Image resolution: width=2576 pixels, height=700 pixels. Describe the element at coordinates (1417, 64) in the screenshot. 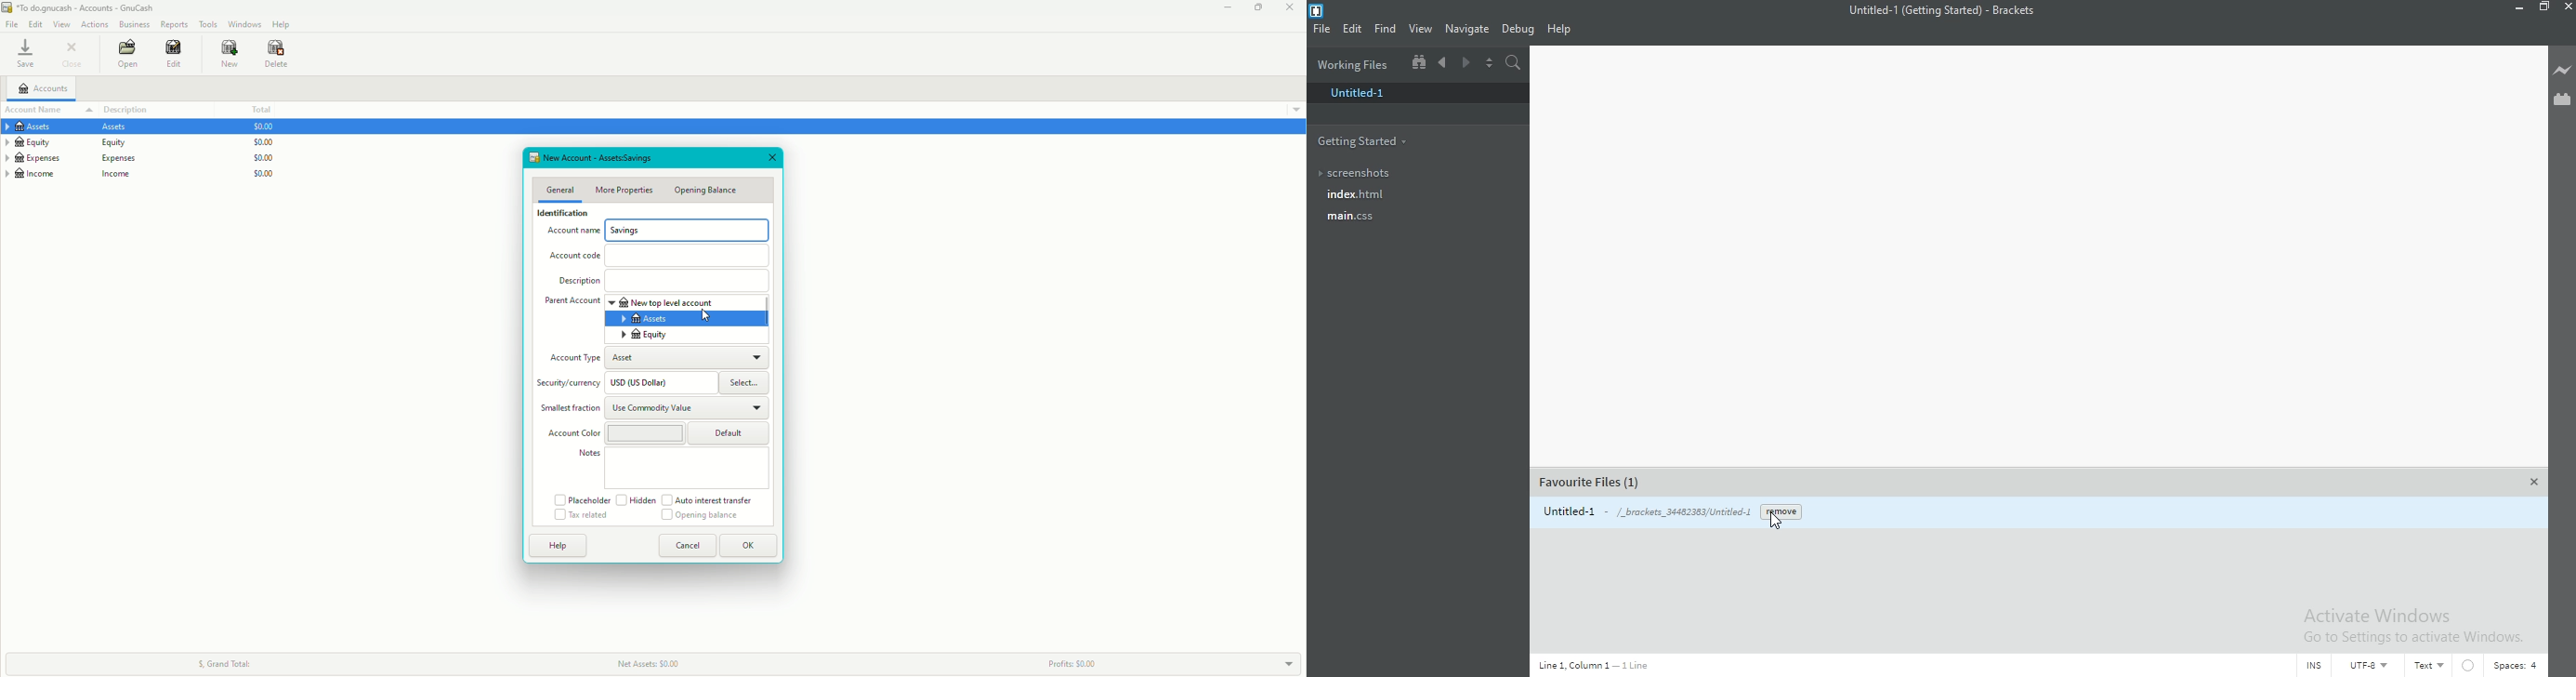

I see `Show file tree` at that location.